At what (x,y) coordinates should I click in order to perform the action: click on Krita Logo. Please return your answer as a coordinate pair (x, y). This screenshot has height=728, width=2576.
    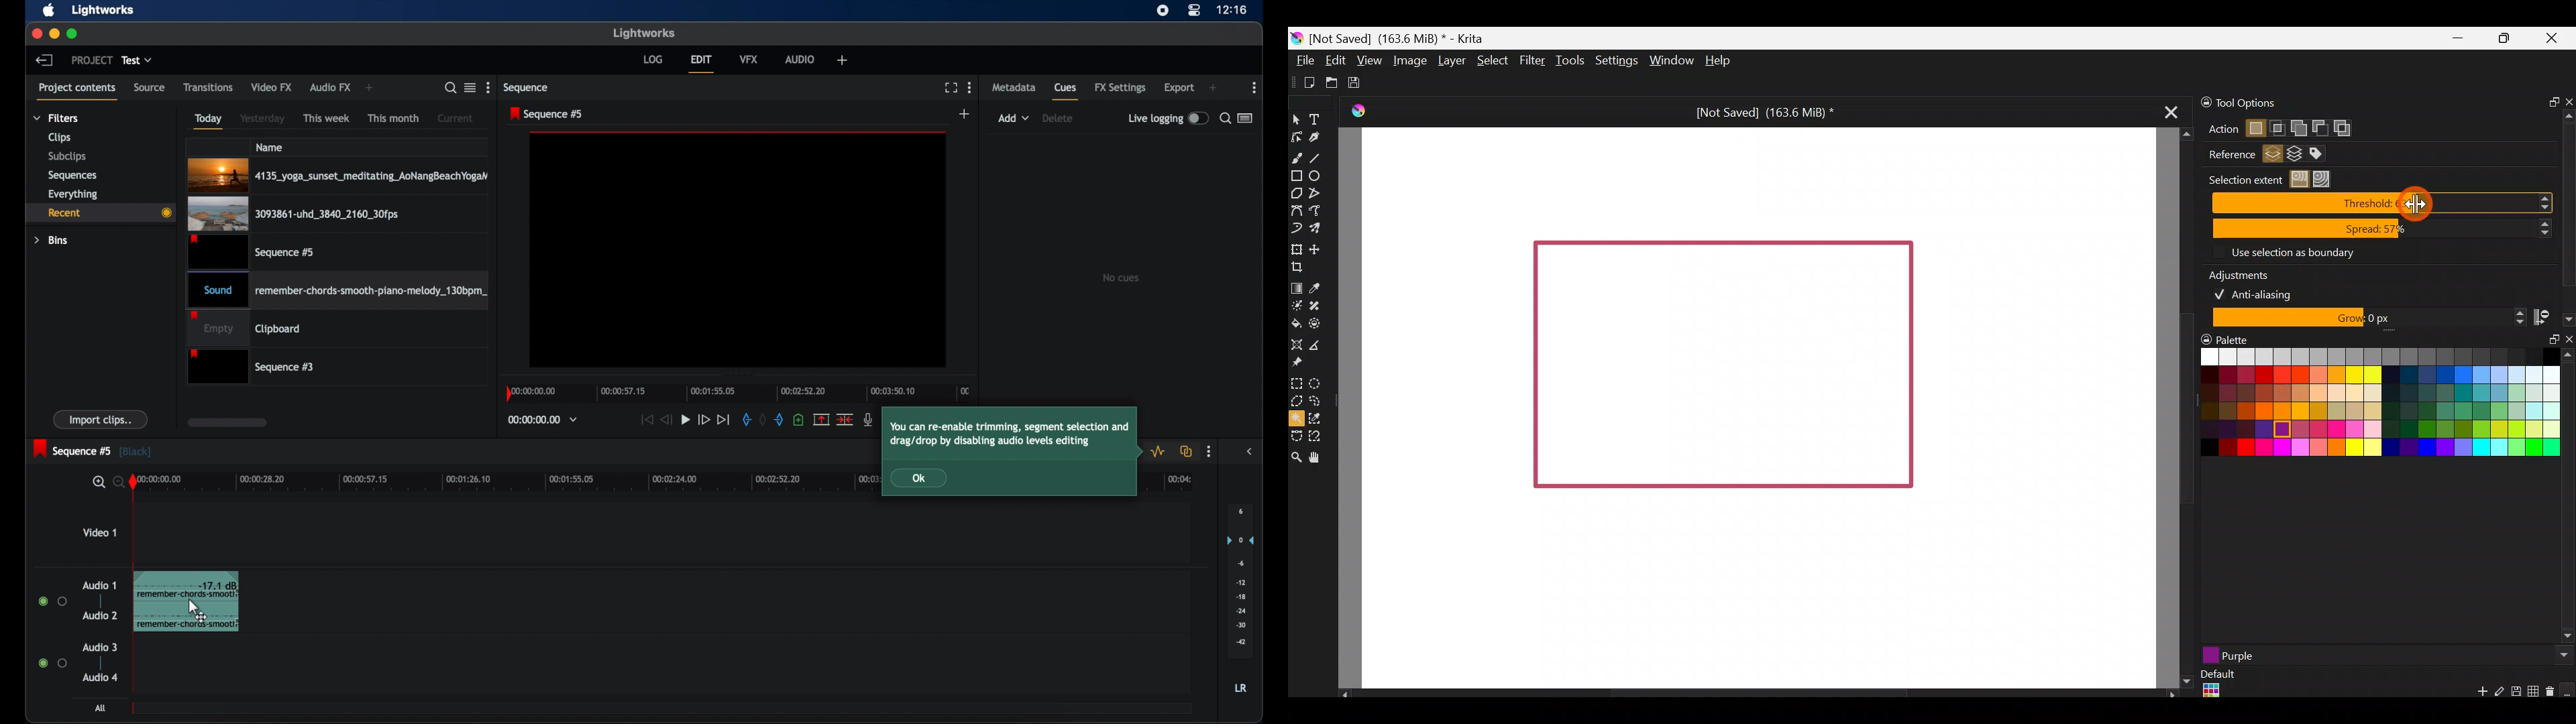
    Looking at the image, I should click on (1358, 110).